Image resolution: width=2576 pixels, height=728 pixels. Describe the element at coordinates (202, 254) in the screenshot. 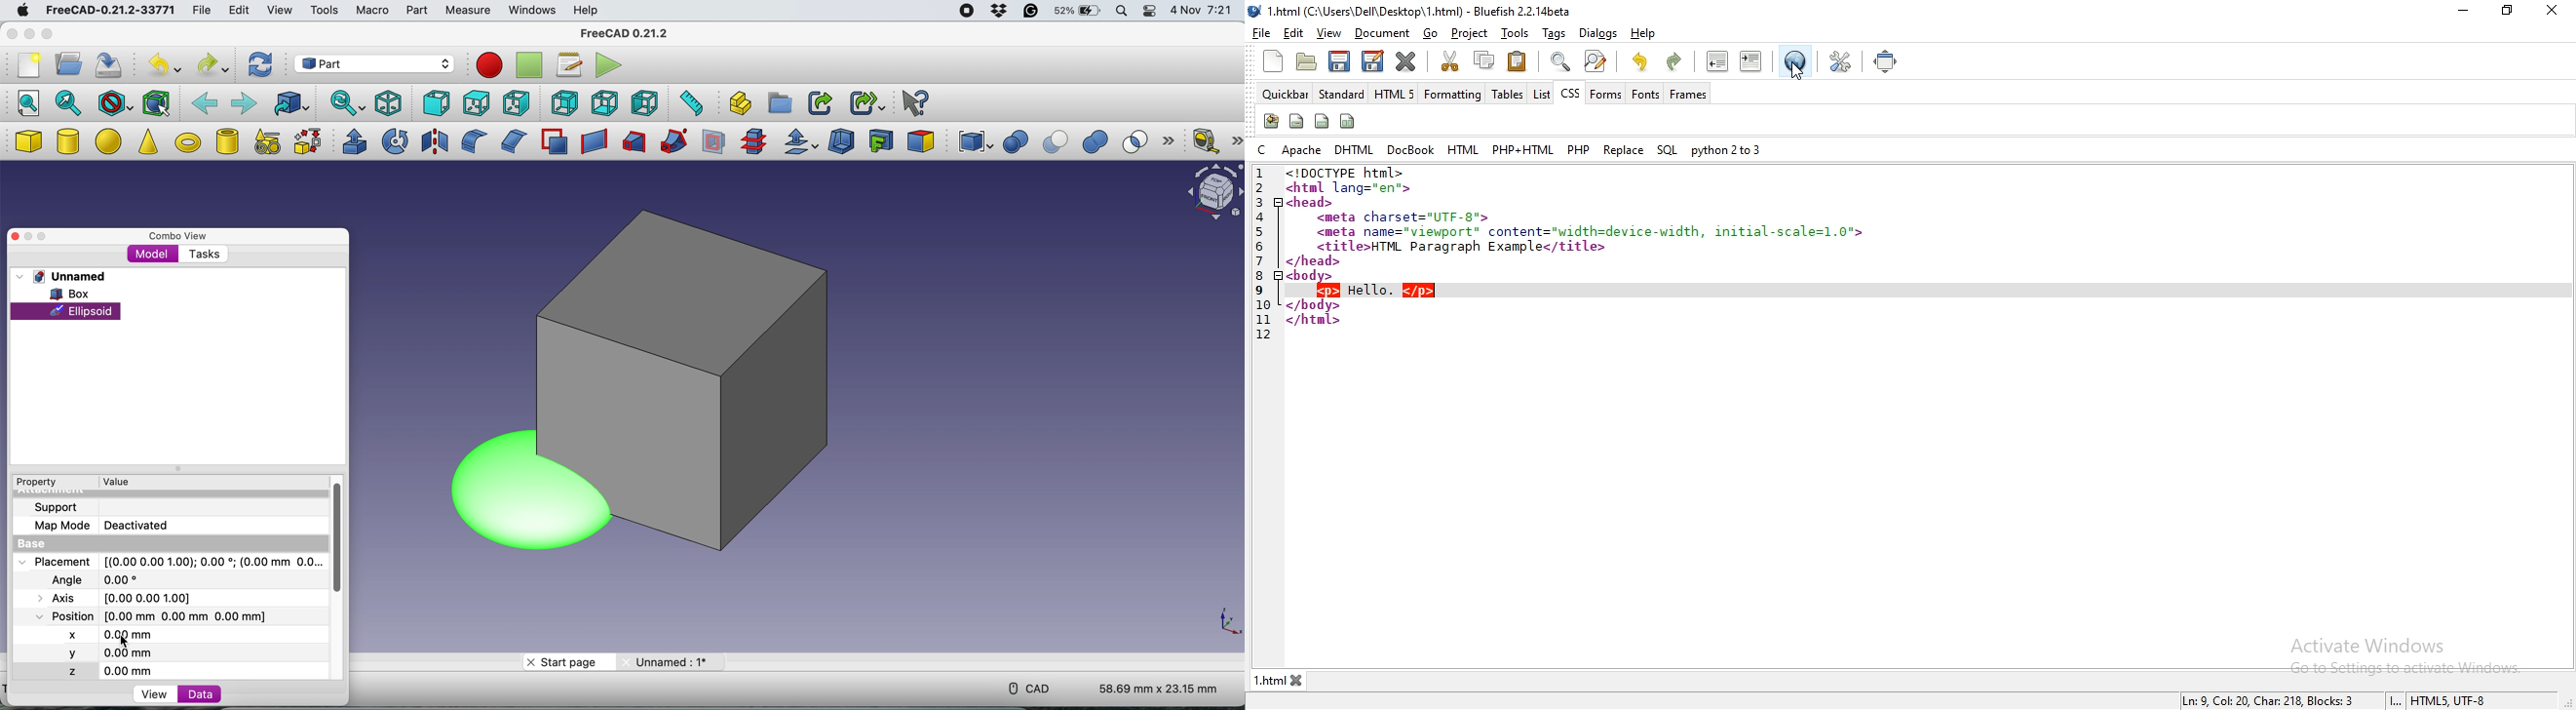

I see `tasks` at that location.